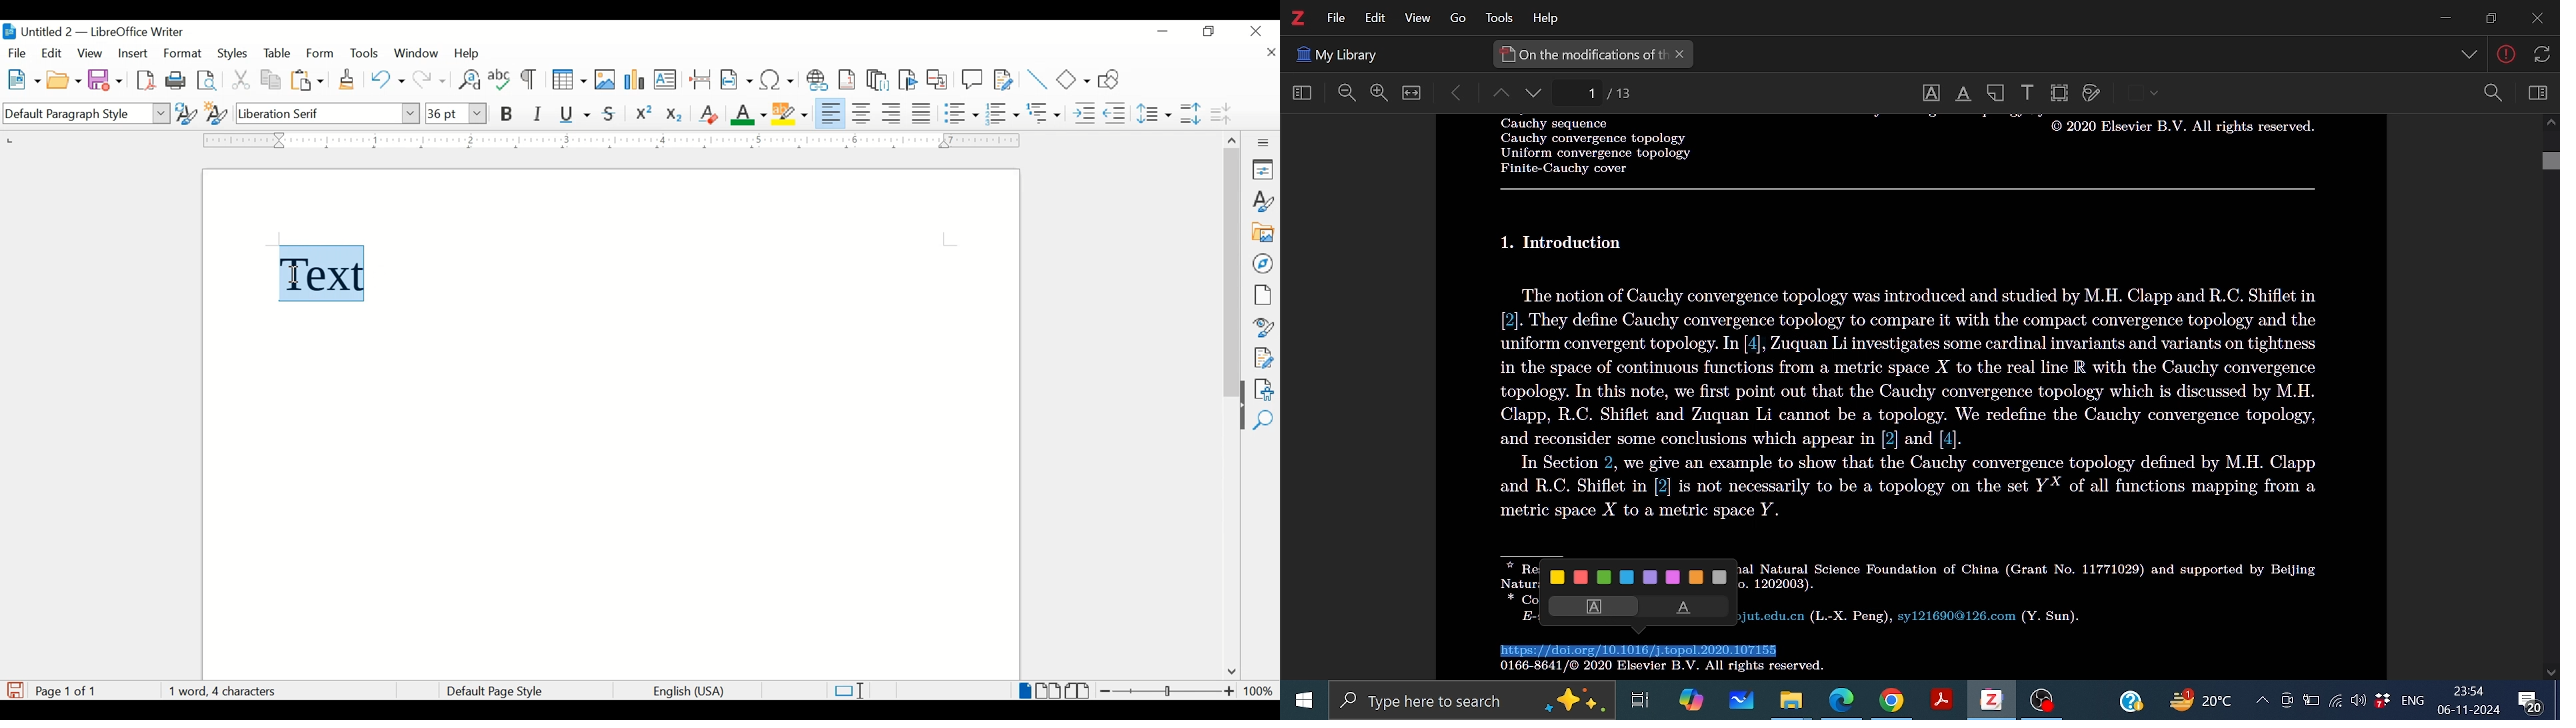 The width and height of the screenshot is (2576, 728). Describe the element at coordinates (1164, 31) in the screenshot. I see `minimize` at that location.